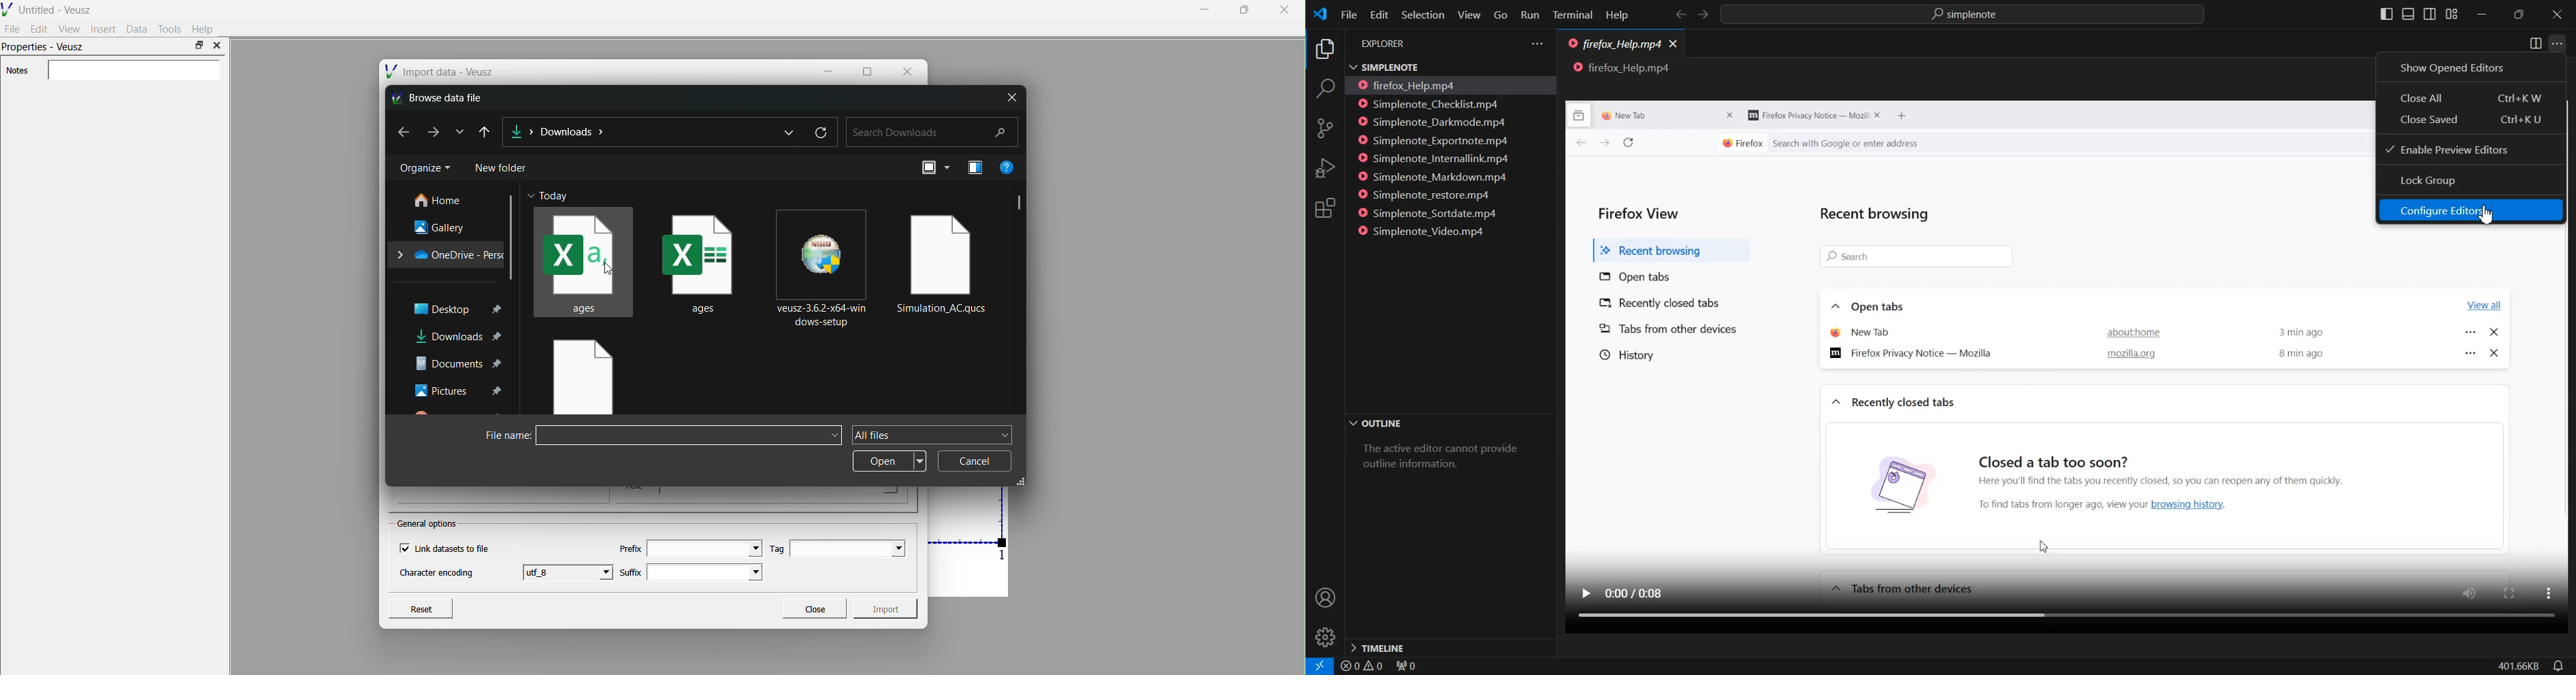 The image size is (2576, 700). Describe the element at coordinates (1971, 16) in the screenshot. I see `simplenote` at that location.